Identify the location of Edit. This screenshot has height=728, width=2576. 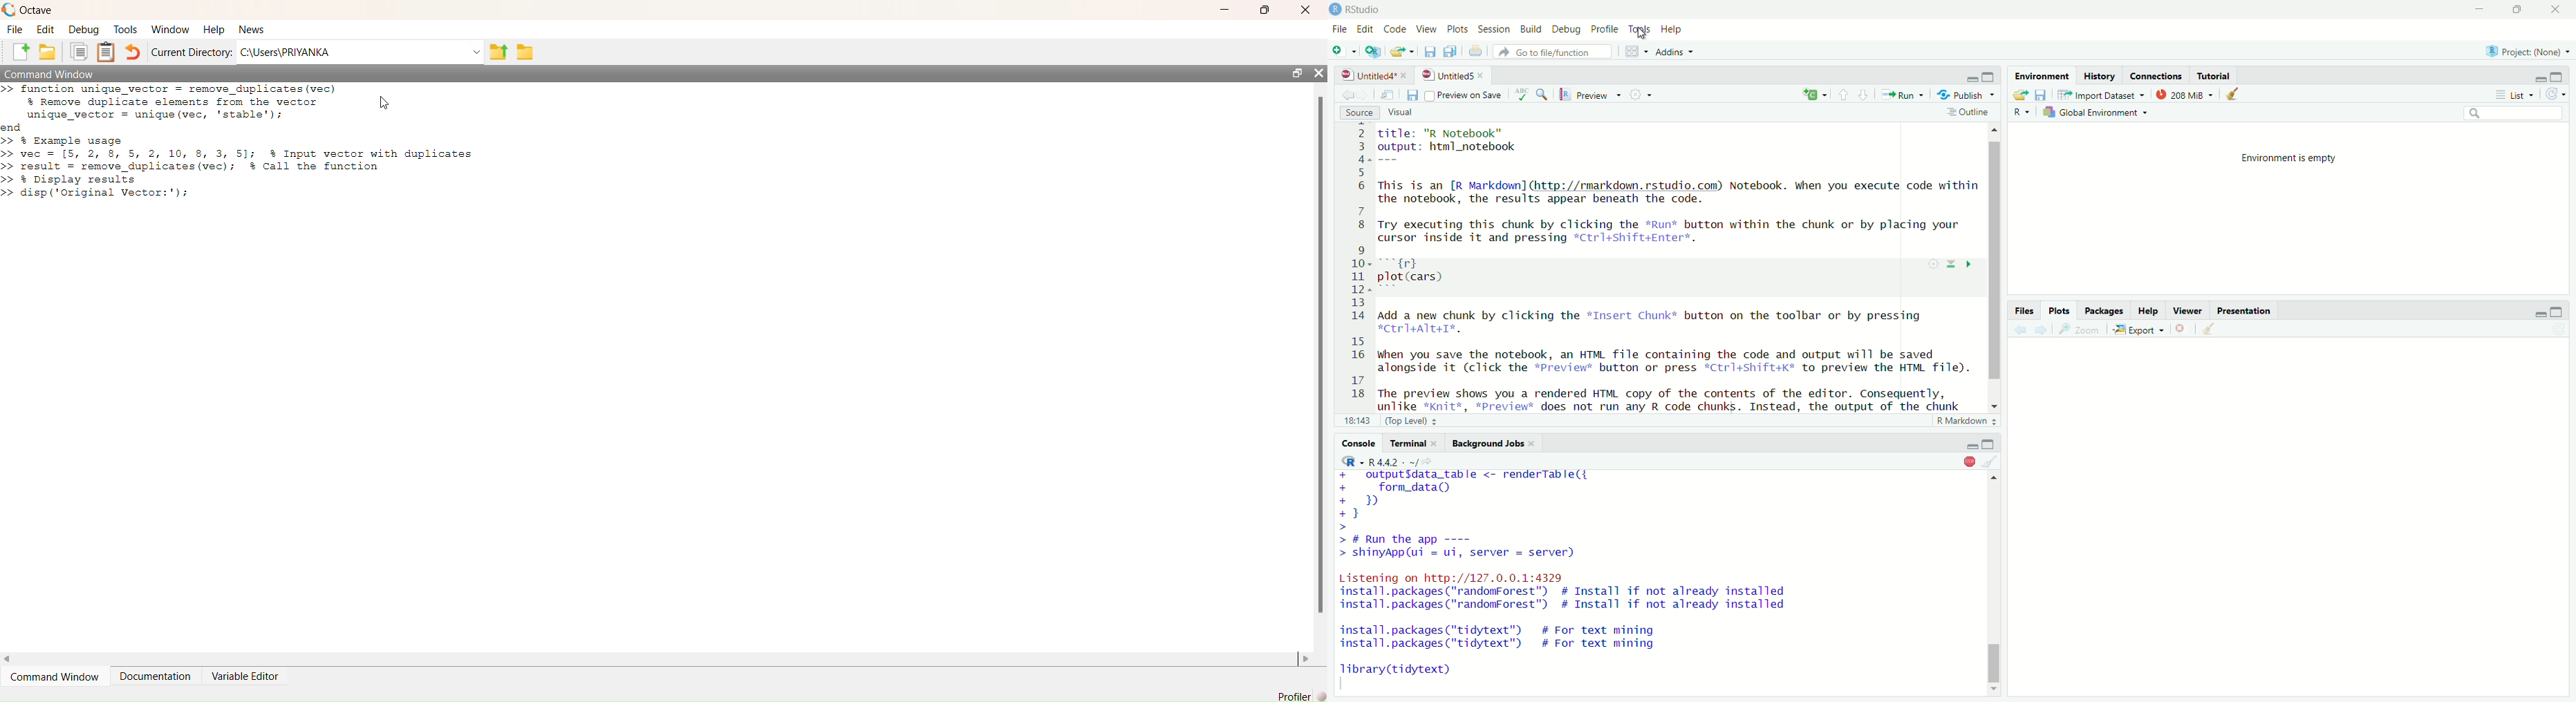
(1365, 30).